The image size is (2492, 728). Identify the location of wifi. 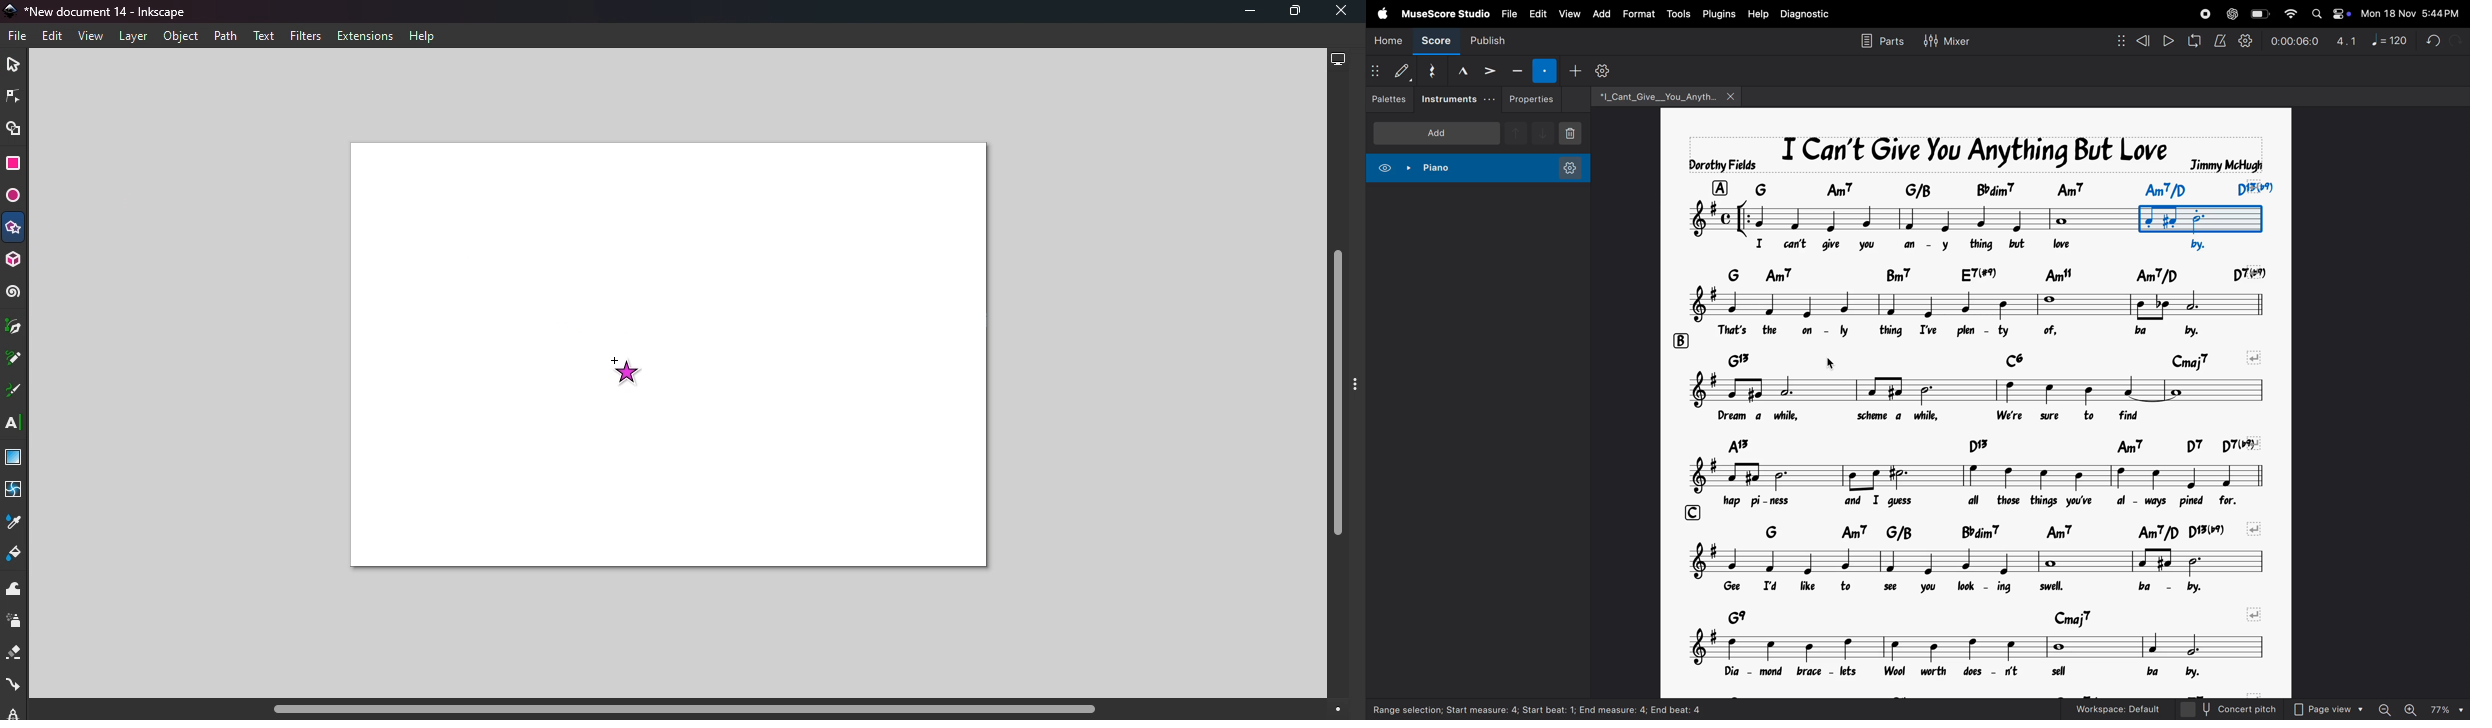
(2289, 14).